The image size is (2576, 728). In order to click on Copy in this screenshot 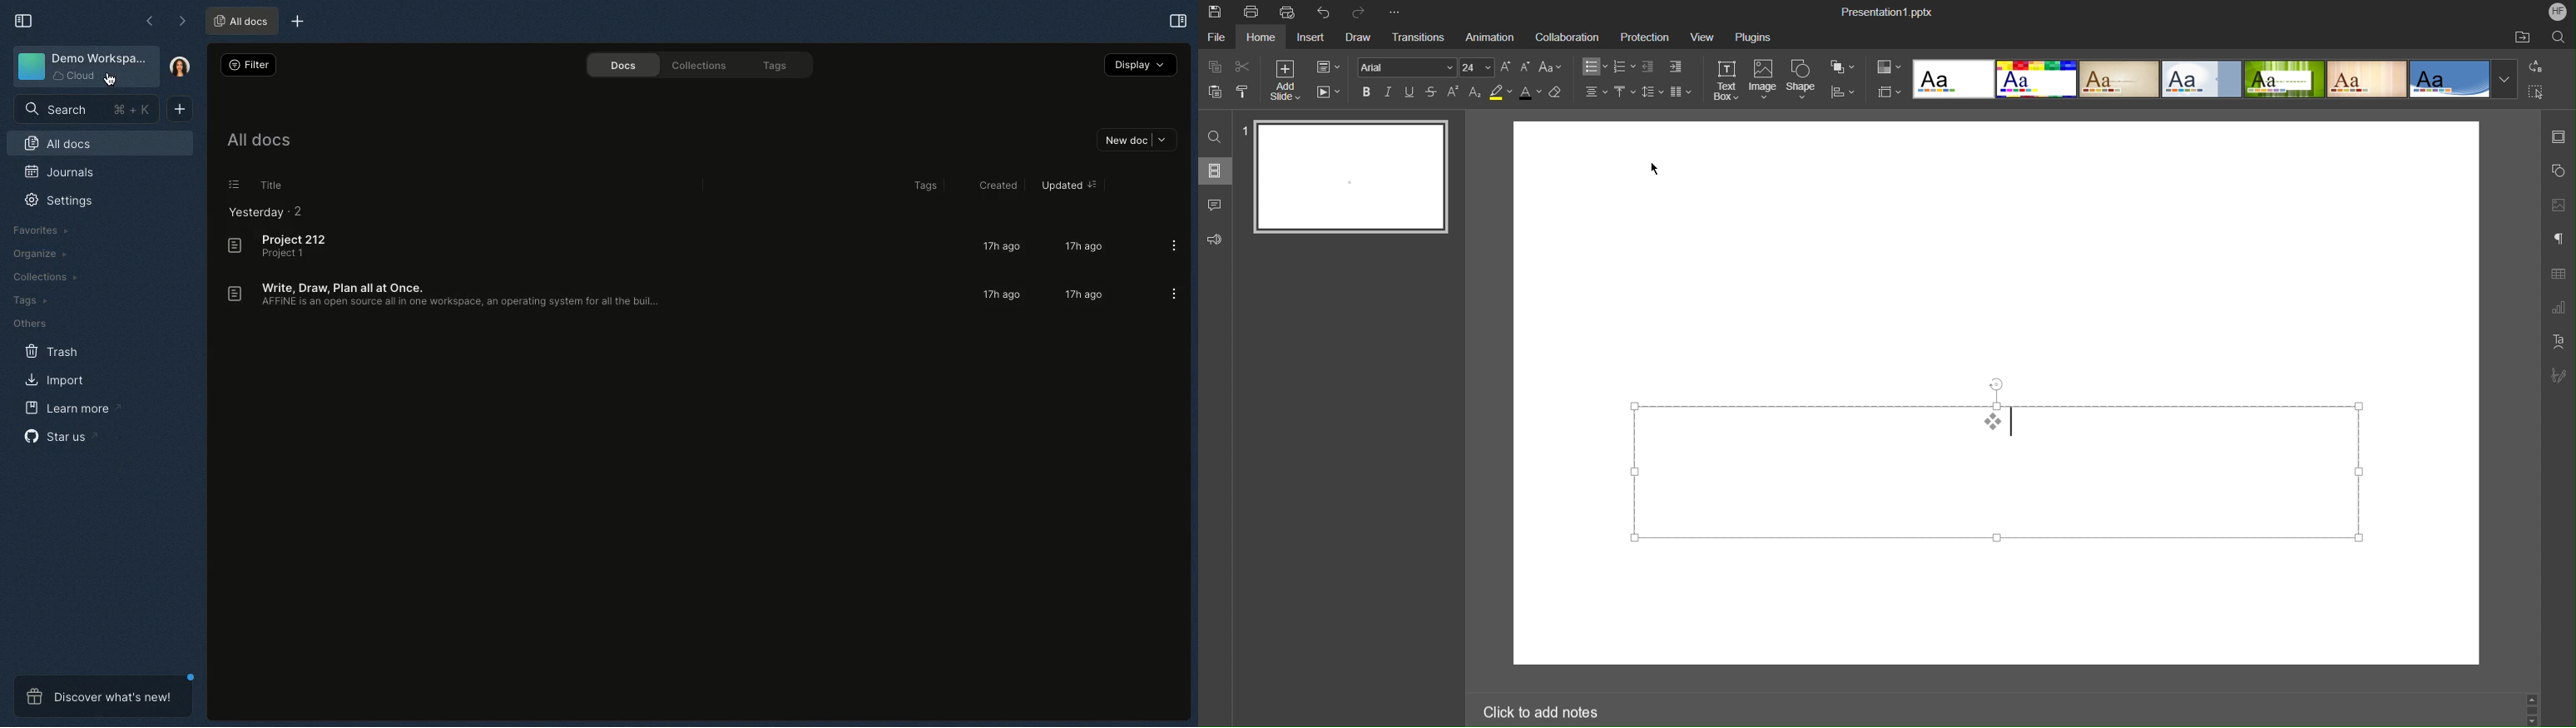, I will do `click(1213, 67)`.